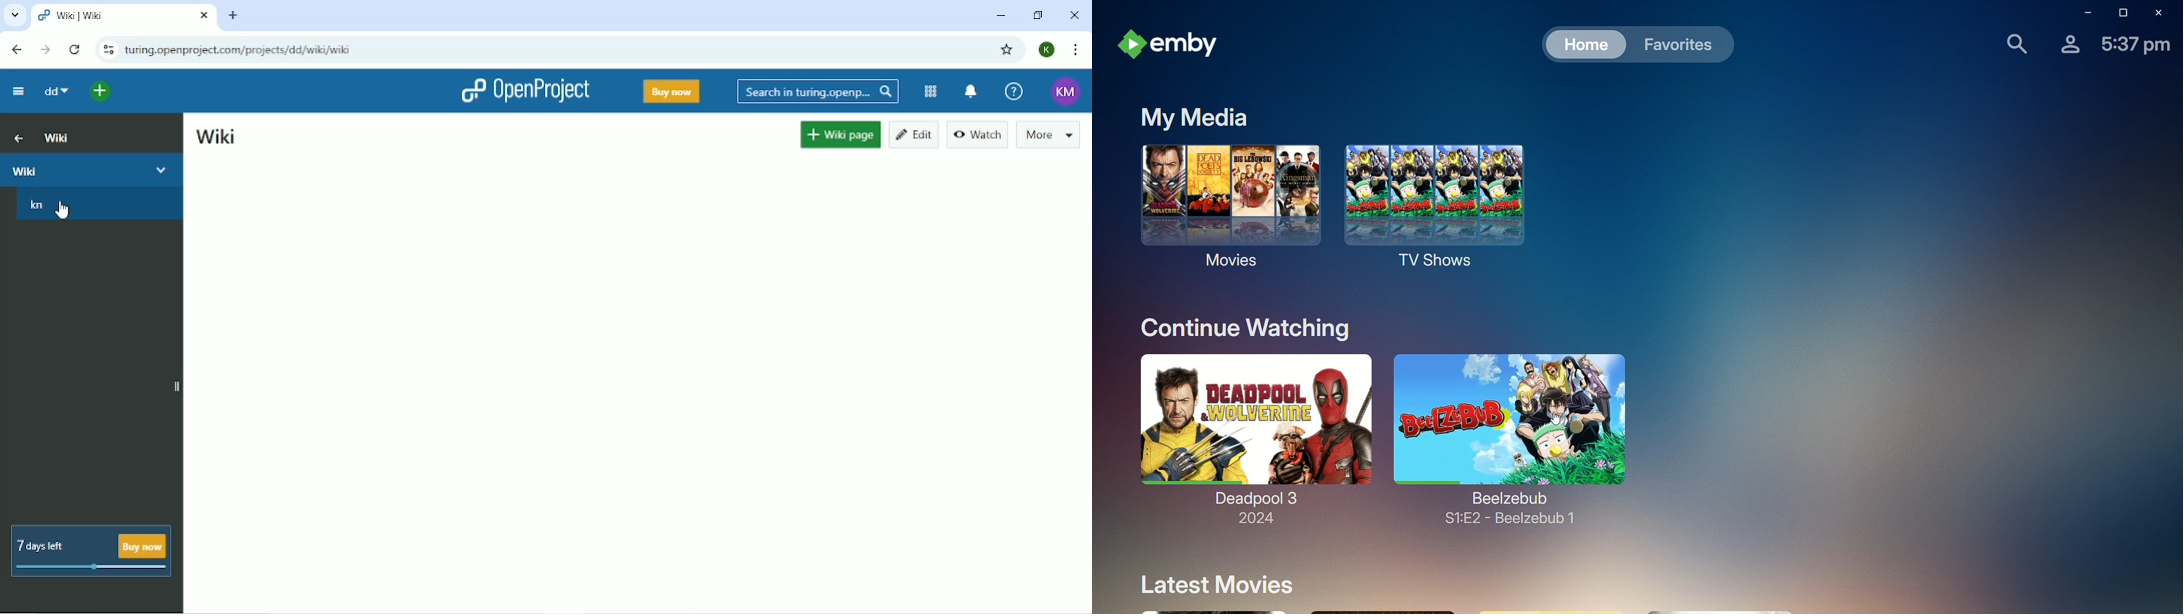 The height and width of the screenshot is (616, 2184). What do you see at coordinates (1212, 584) in the screenshot?
I see `Latest Movies` at bounding box center [1212, 584].